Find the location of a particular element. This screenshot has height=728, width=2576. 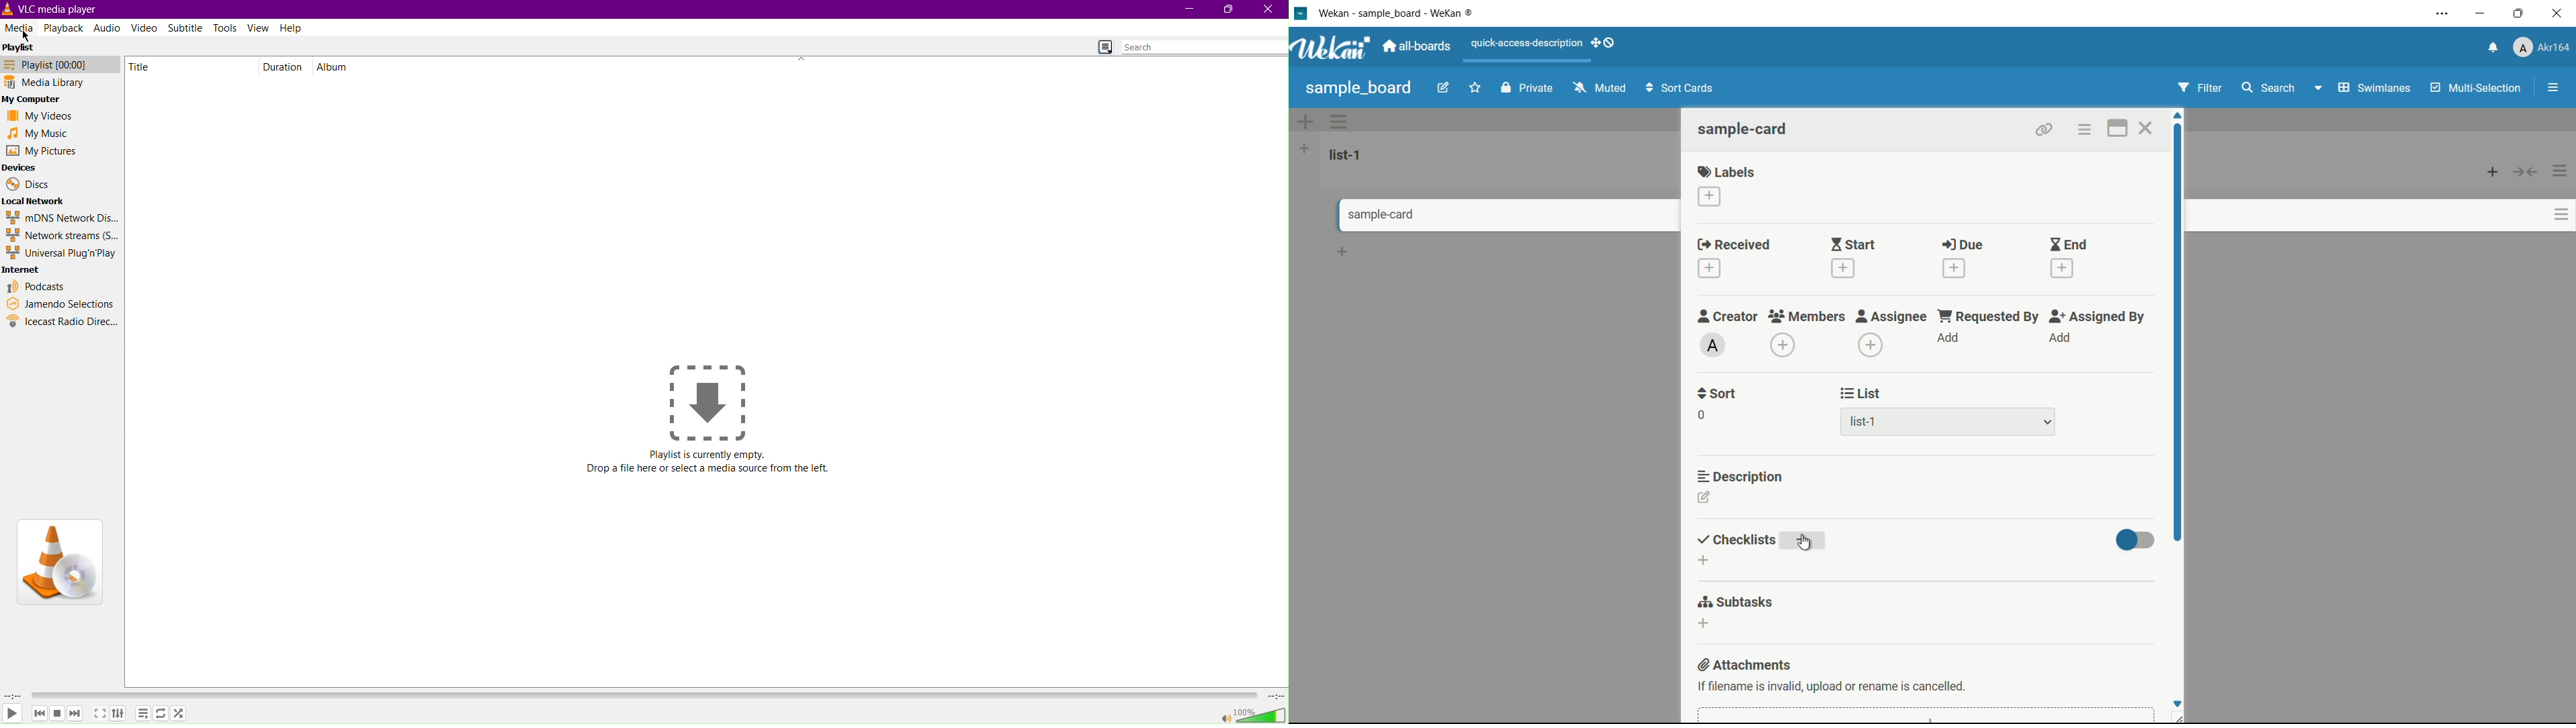

Playback is located at coordinates (65, 28).